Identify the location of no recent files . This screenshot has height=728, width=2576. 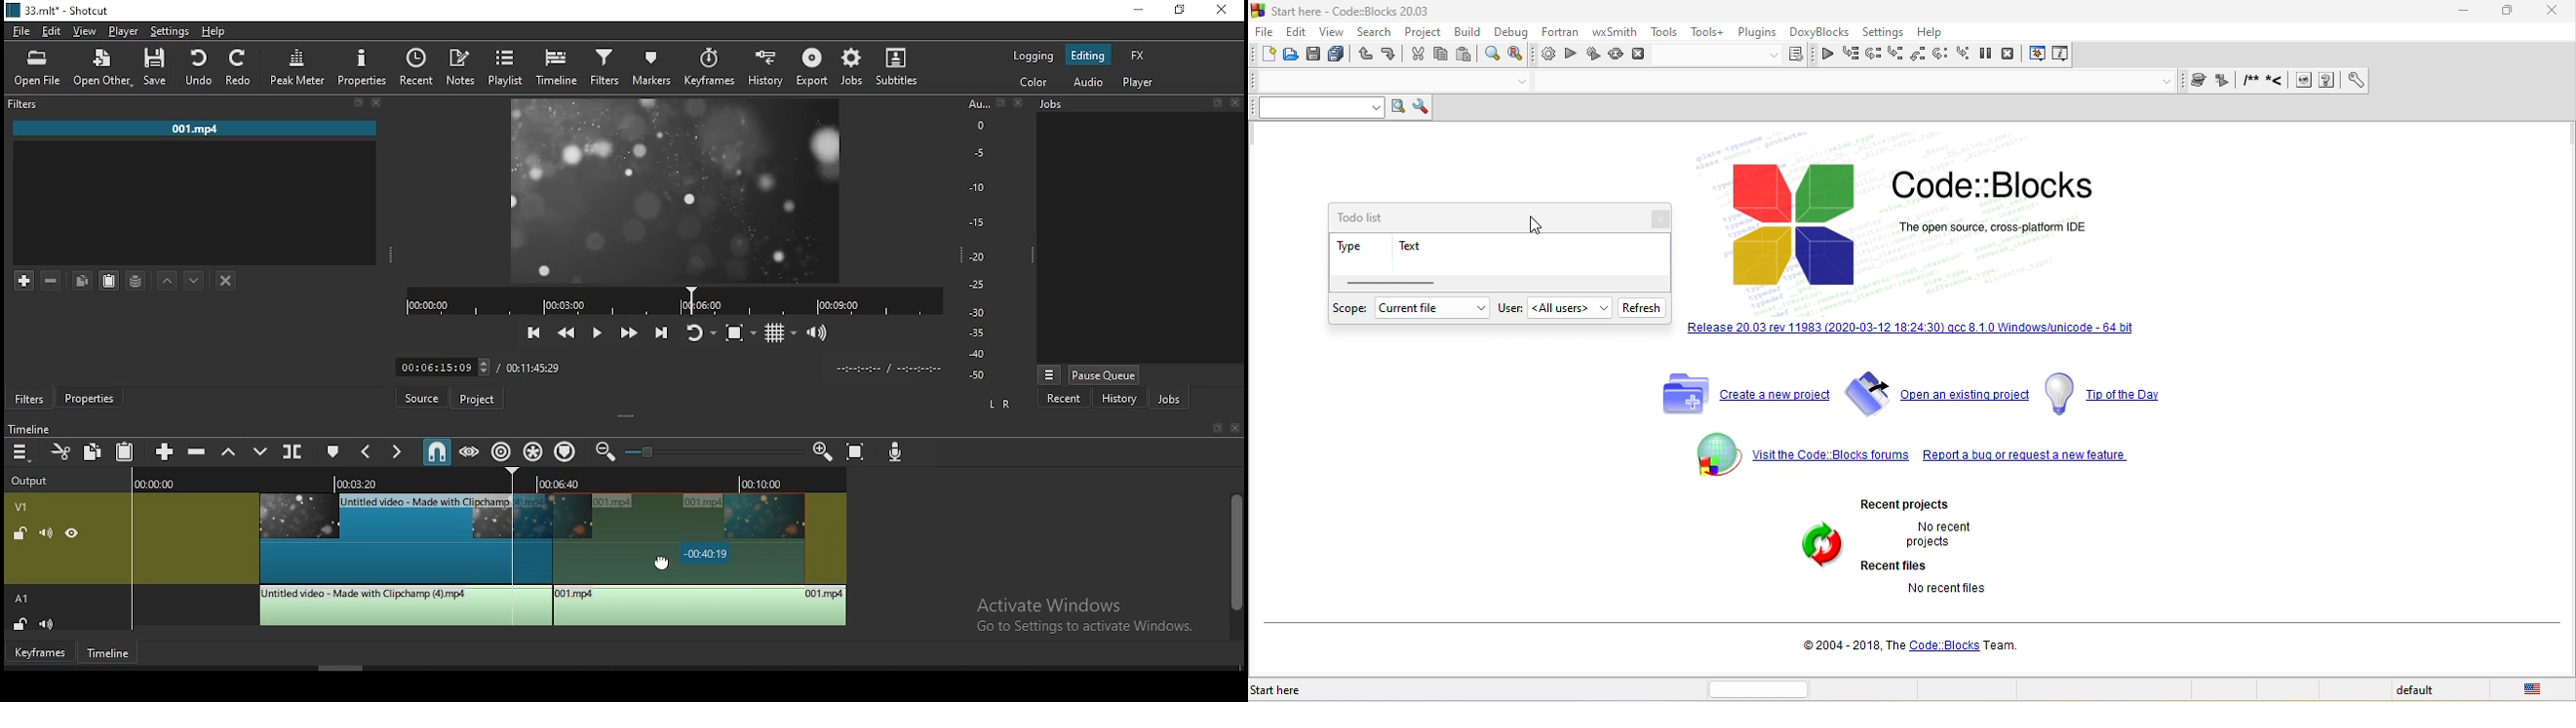
(1969, 598).